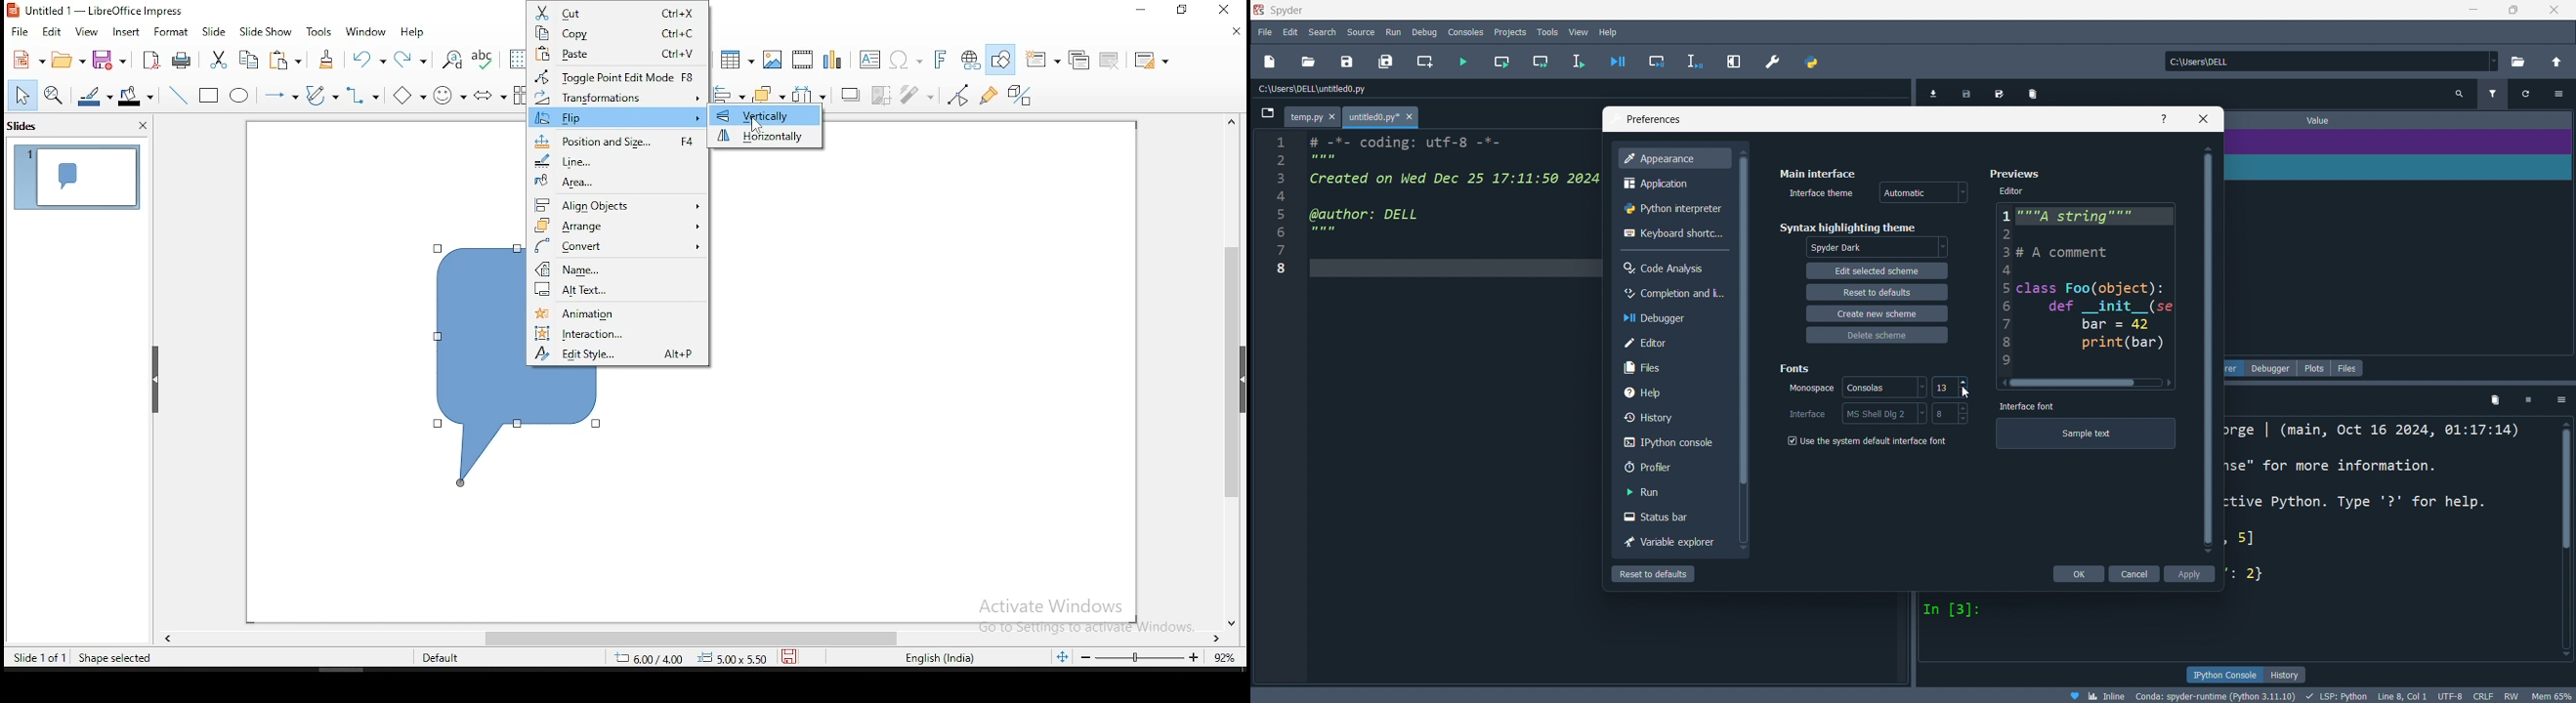 The height and width of the screenshot is (728, 2576). What do you see at coordinates (19, 31) in the screenshot?
I see `file` at bounding box center [19, 31].